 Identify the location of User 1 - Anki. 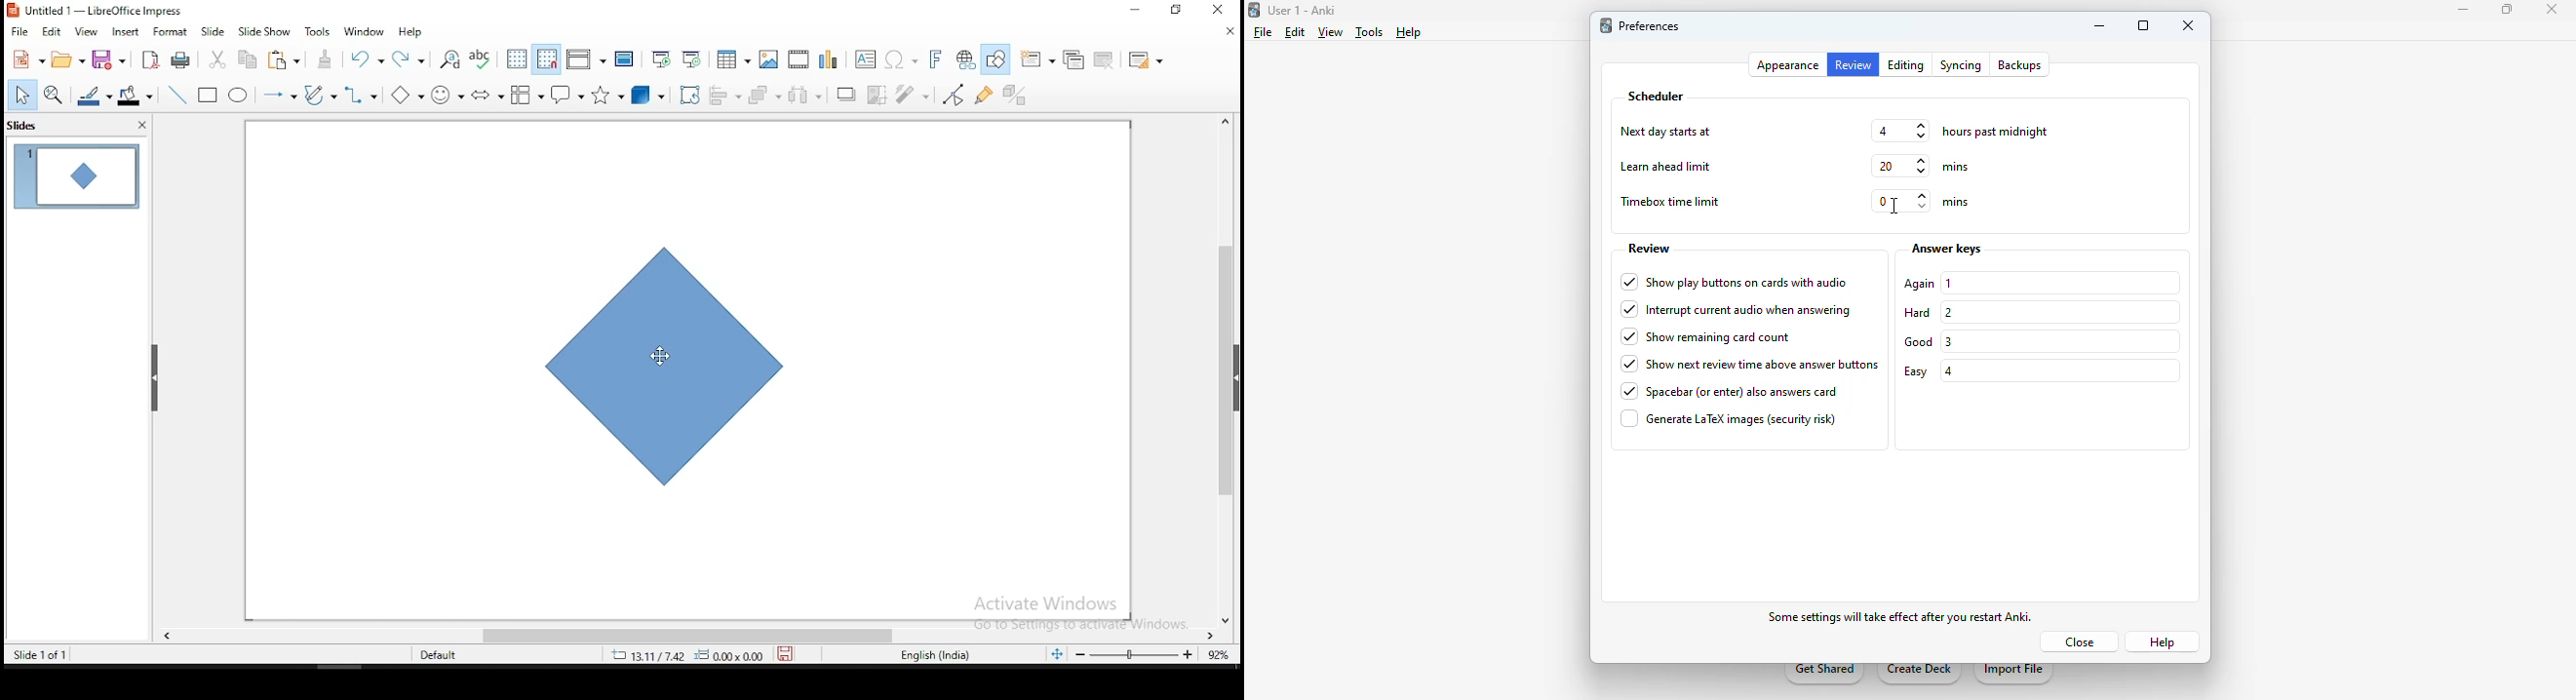
(1303, 11).